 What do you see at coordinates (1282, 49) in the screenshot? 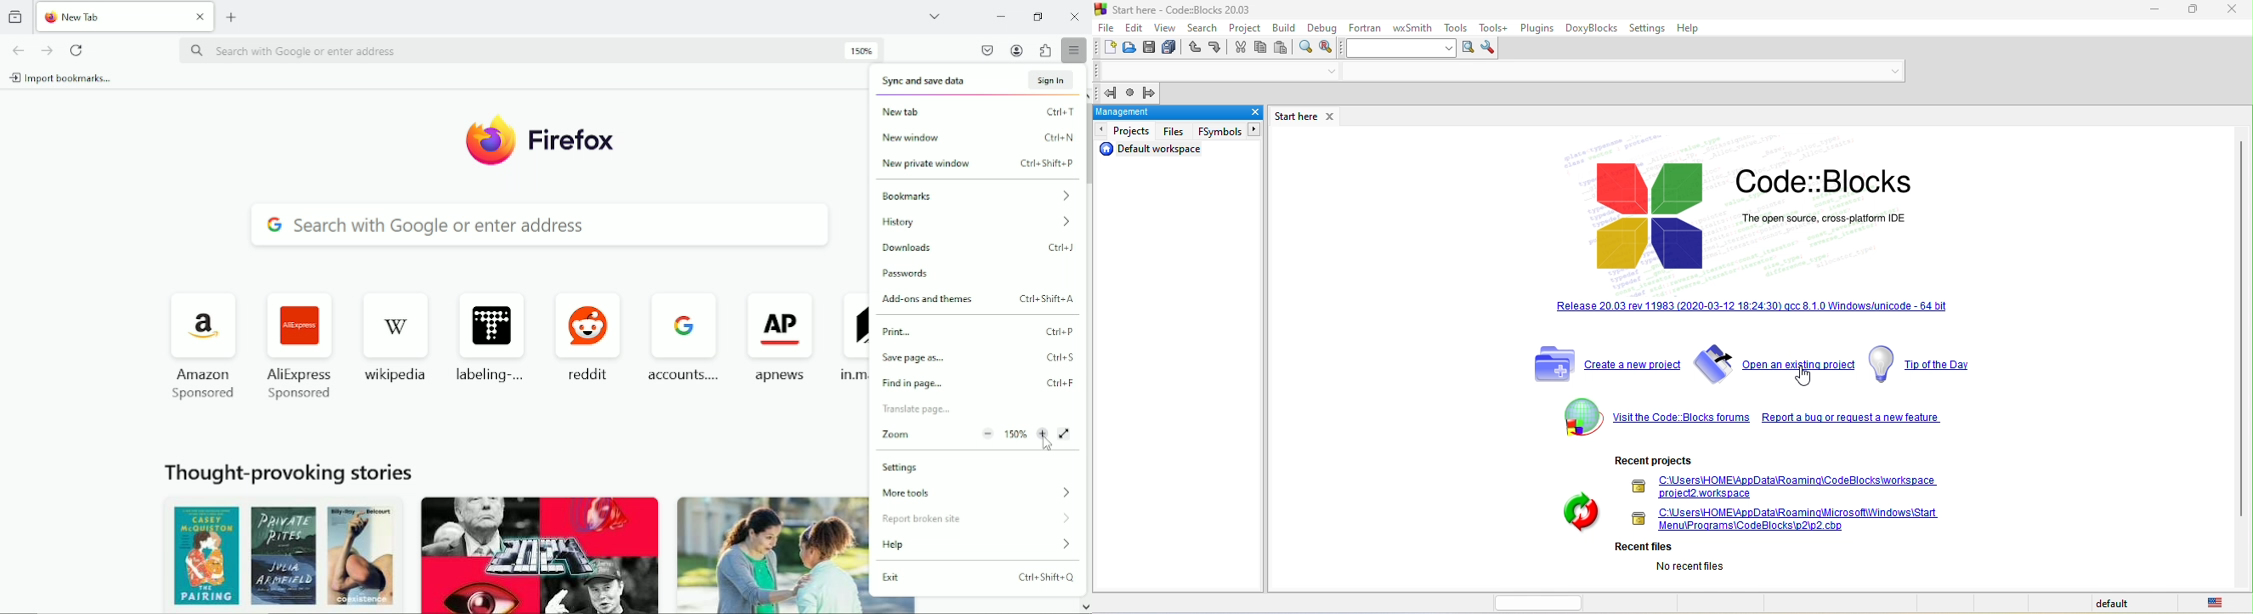
I see `paste` at bounding box center [1282, 49].